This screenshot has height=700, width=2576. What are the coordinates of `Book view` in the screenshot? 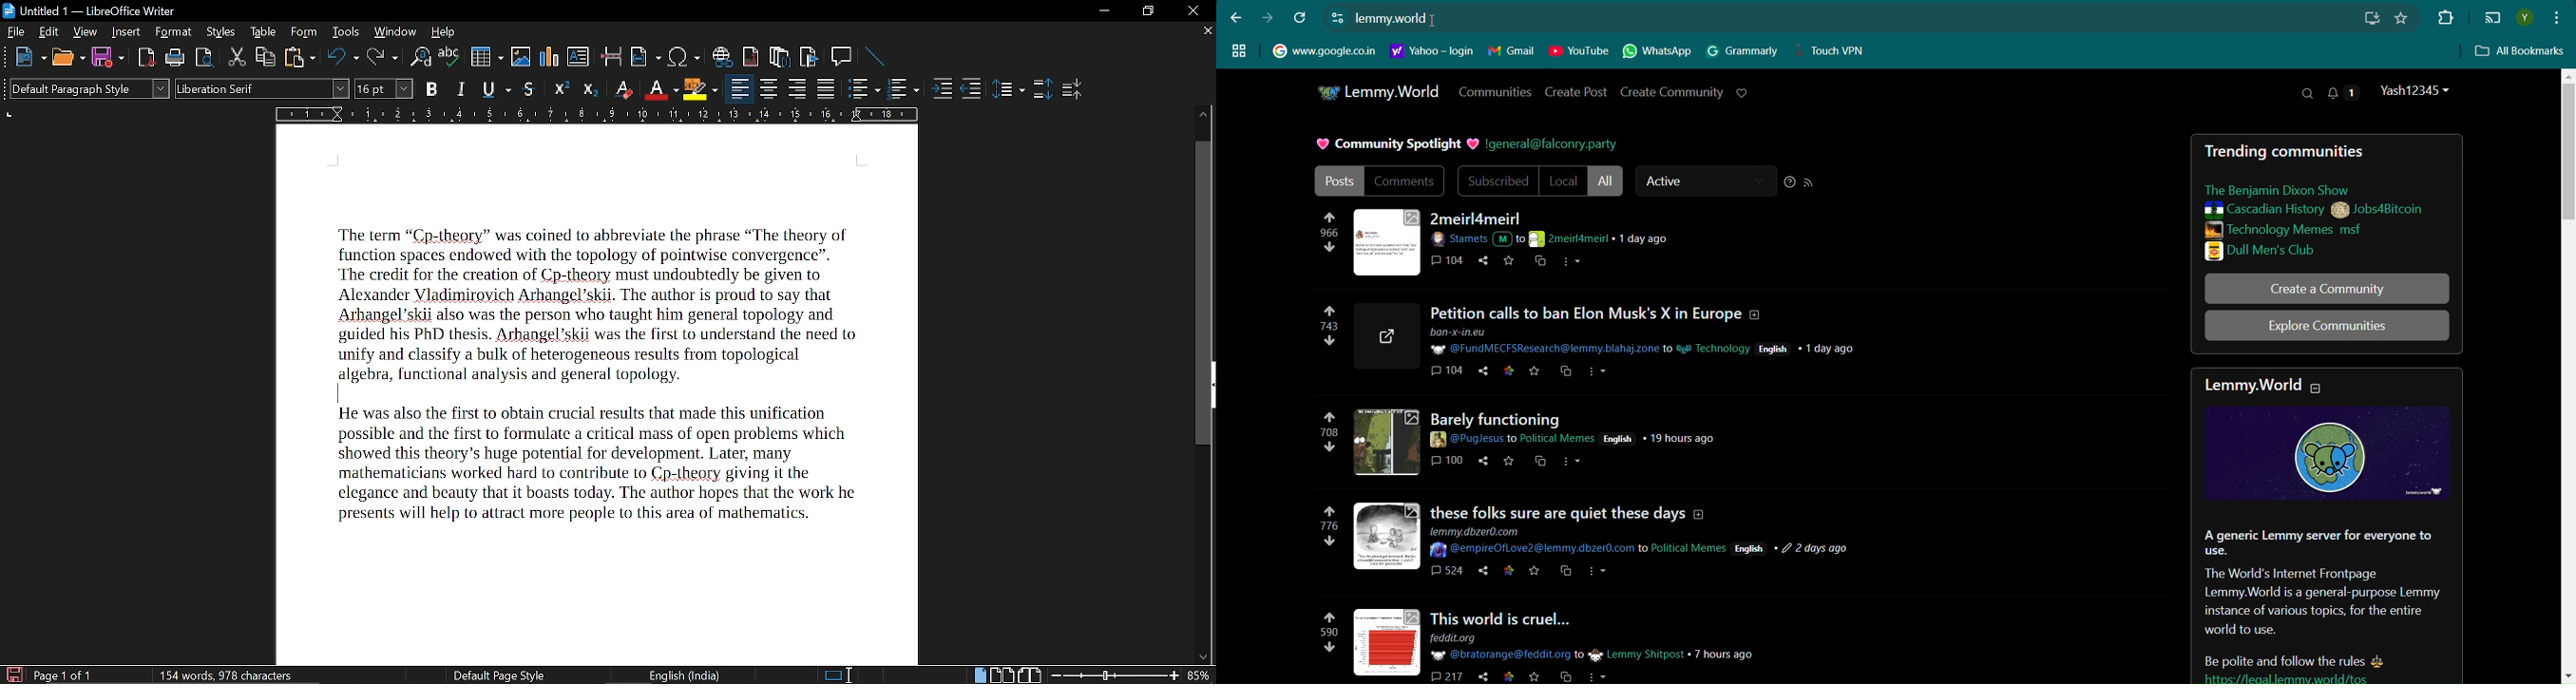 It's located at (1032, 675).